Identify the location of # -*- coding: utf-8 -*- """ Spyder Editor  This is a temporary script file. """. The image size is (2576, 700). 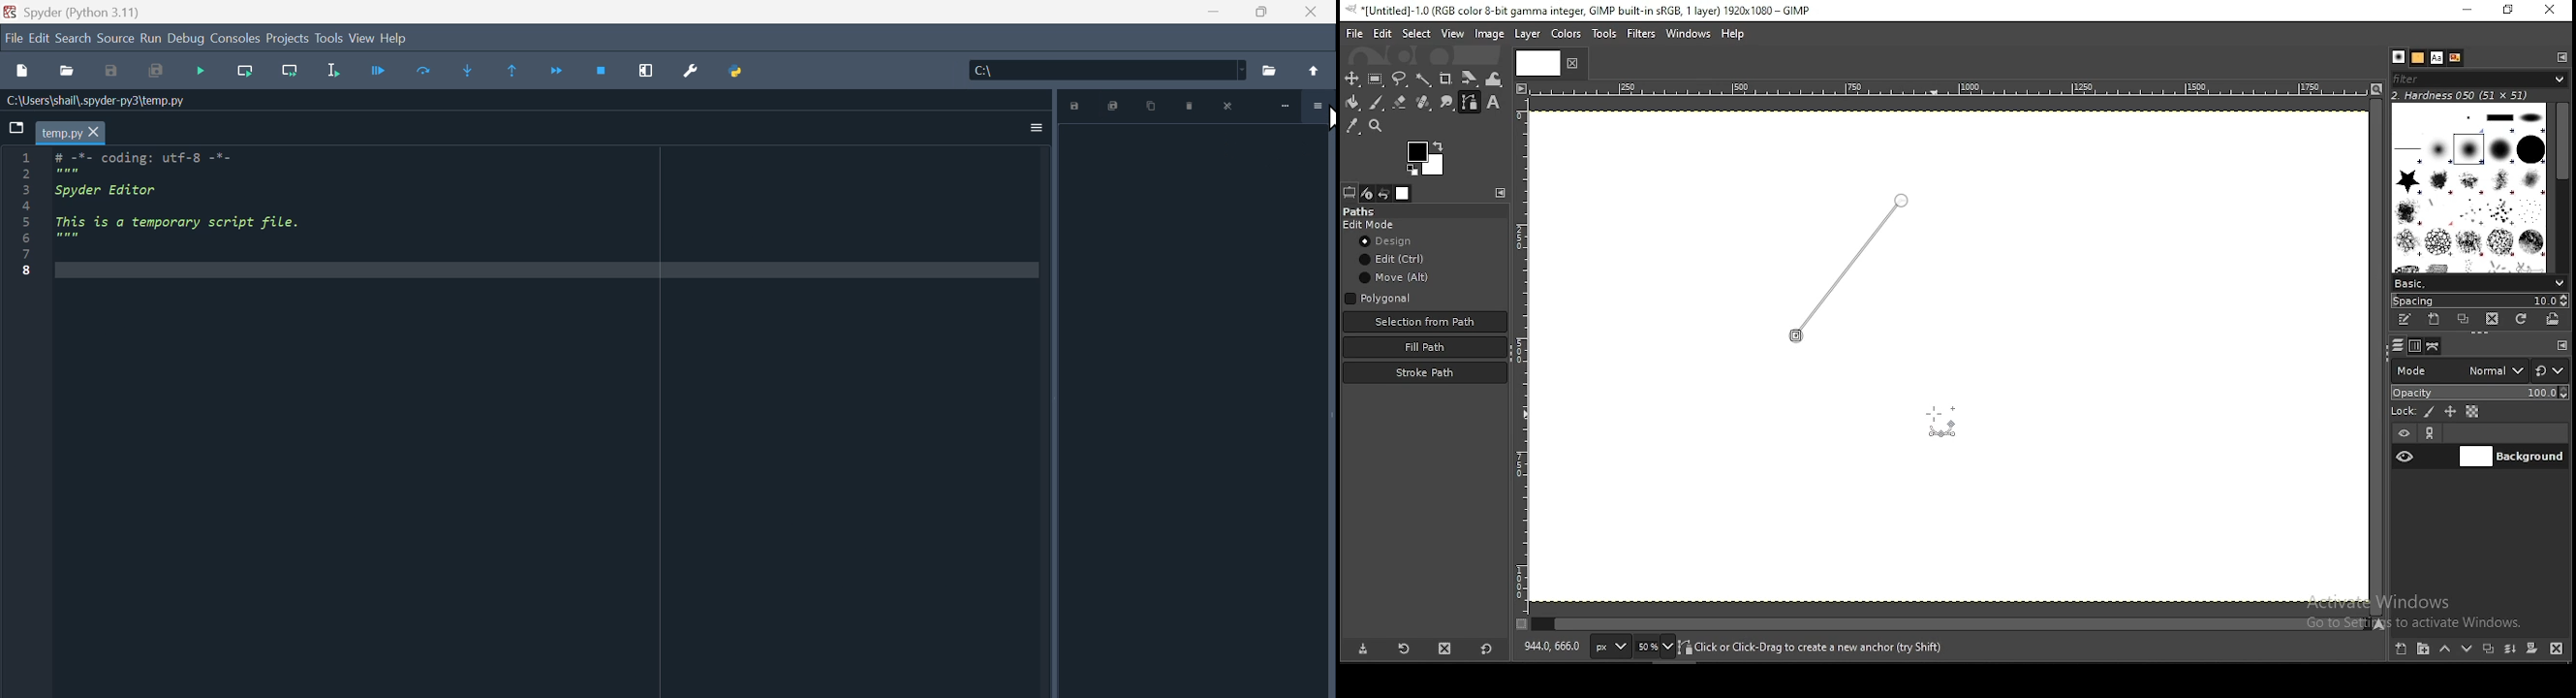
(528, 414).